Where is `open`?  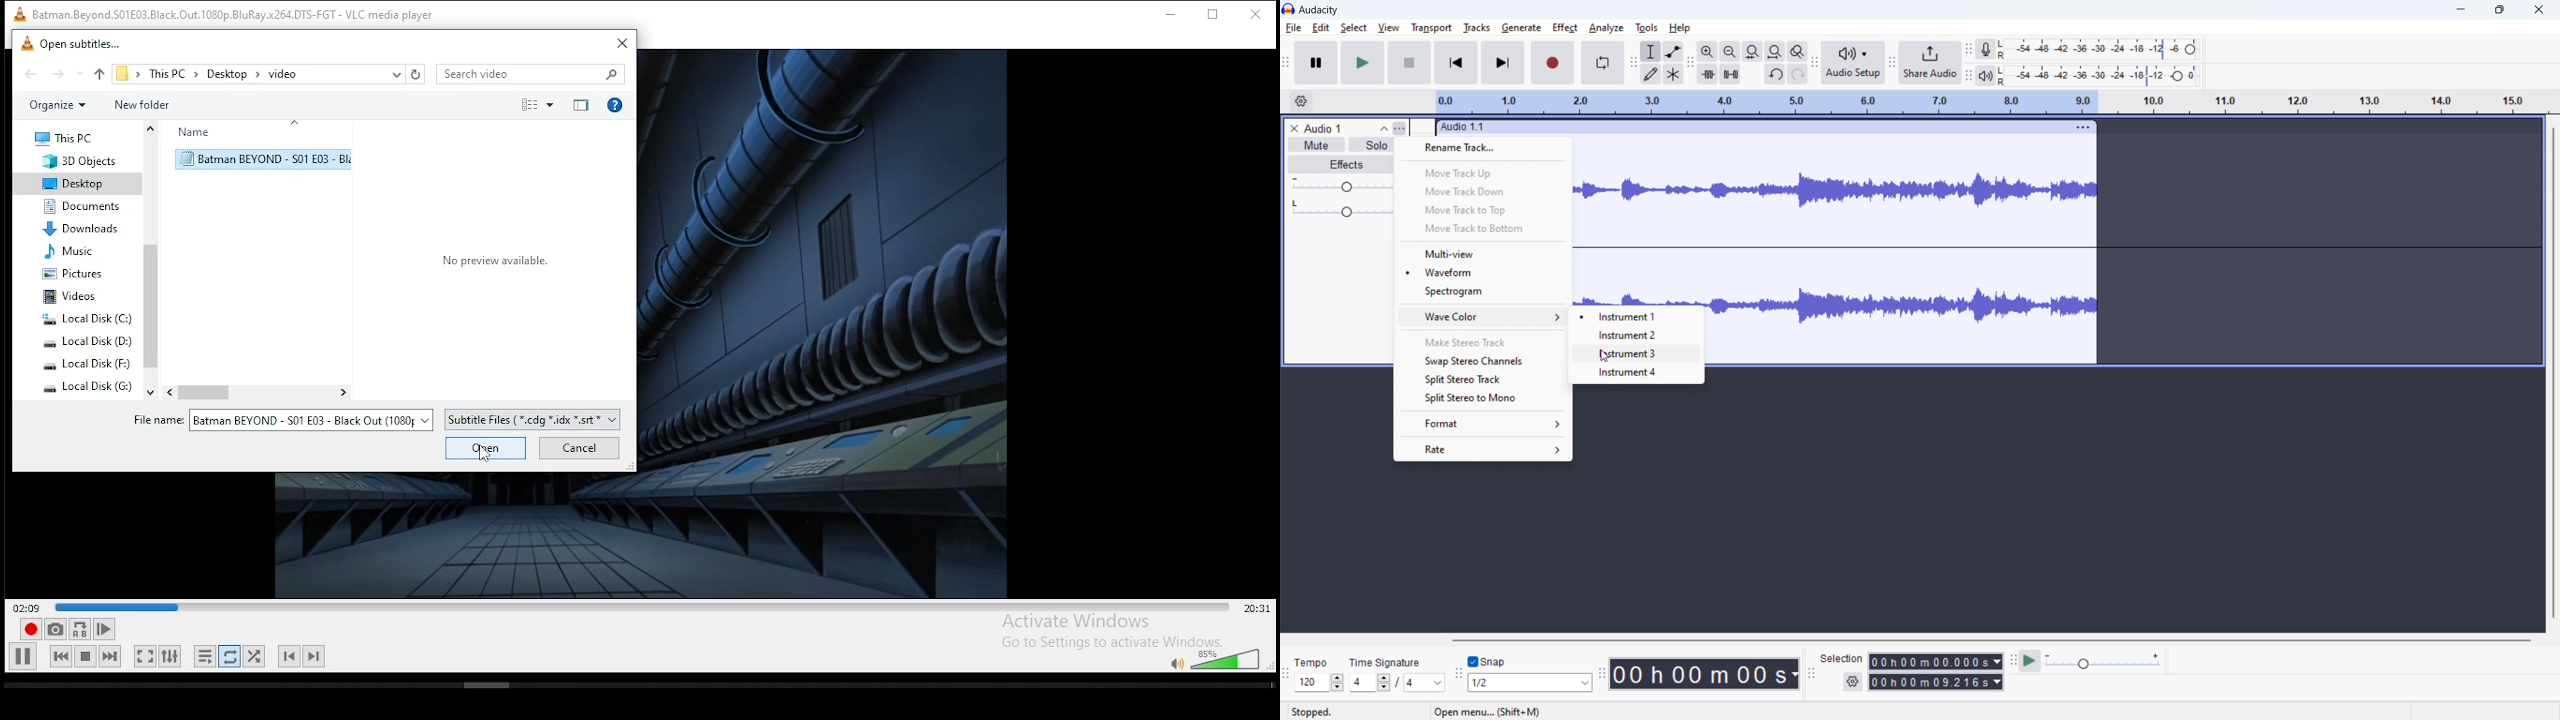 open is located at coordinates (486, 447).